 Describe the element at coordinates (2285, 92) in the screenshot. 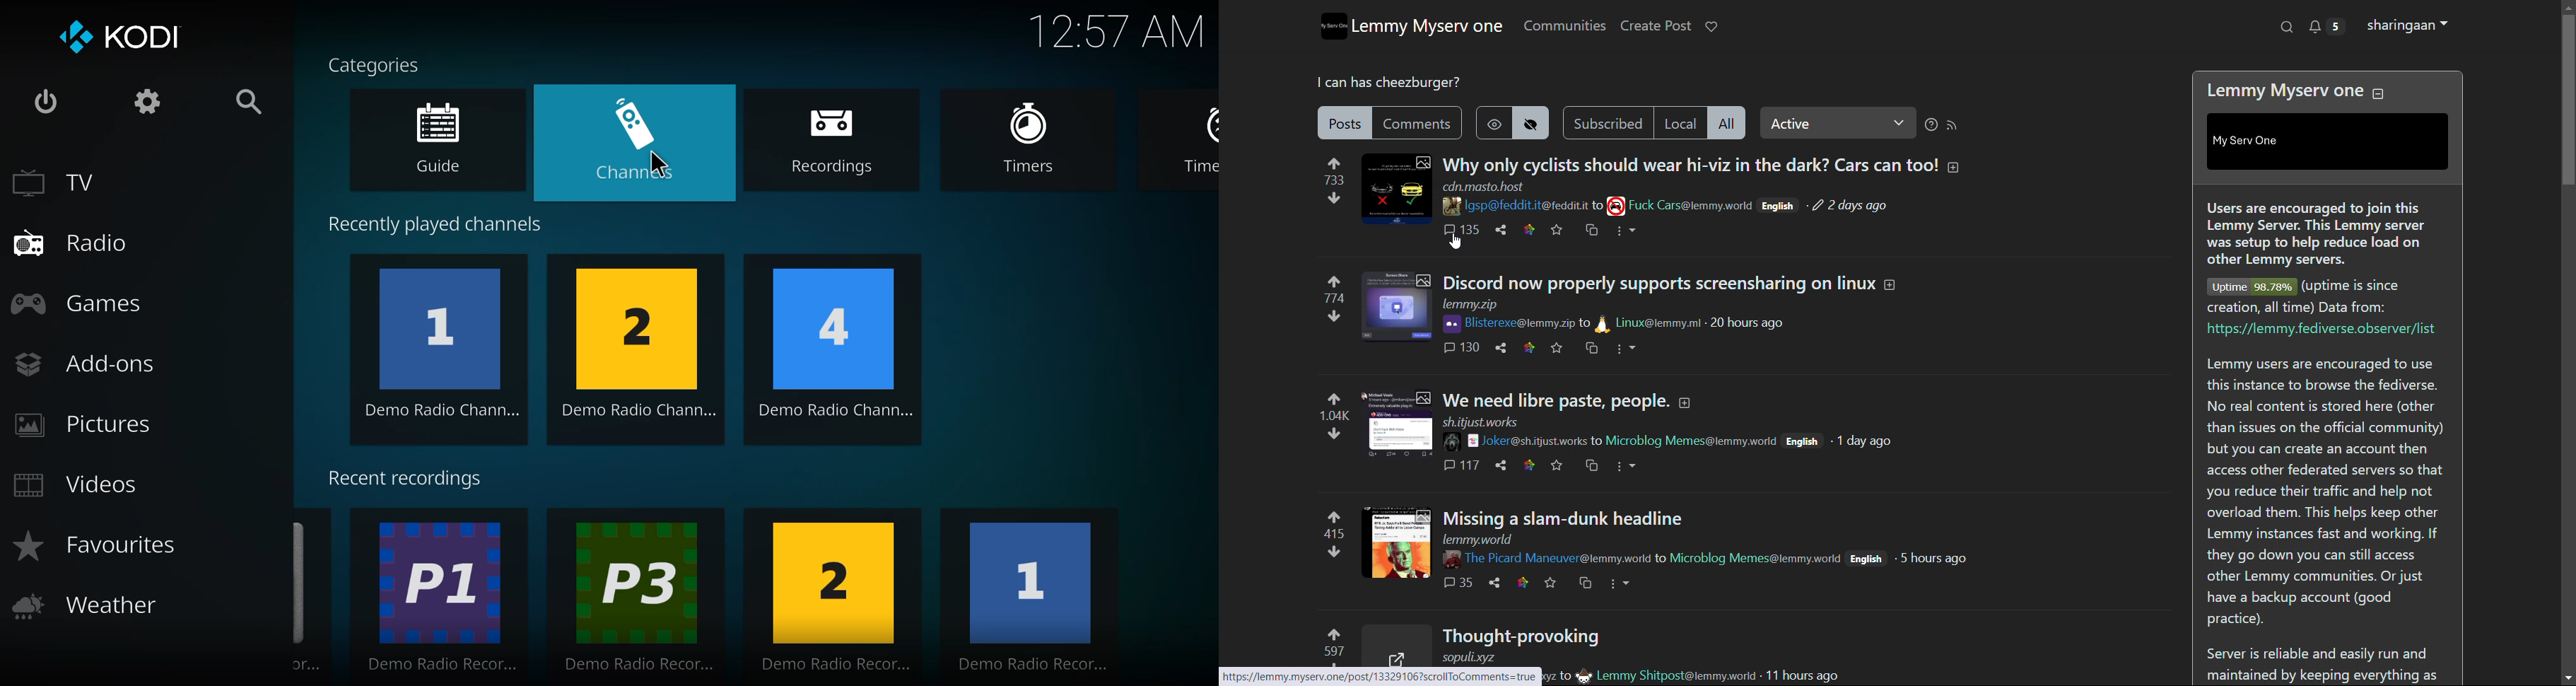

I see `Lemmy Myserv one` at that location.